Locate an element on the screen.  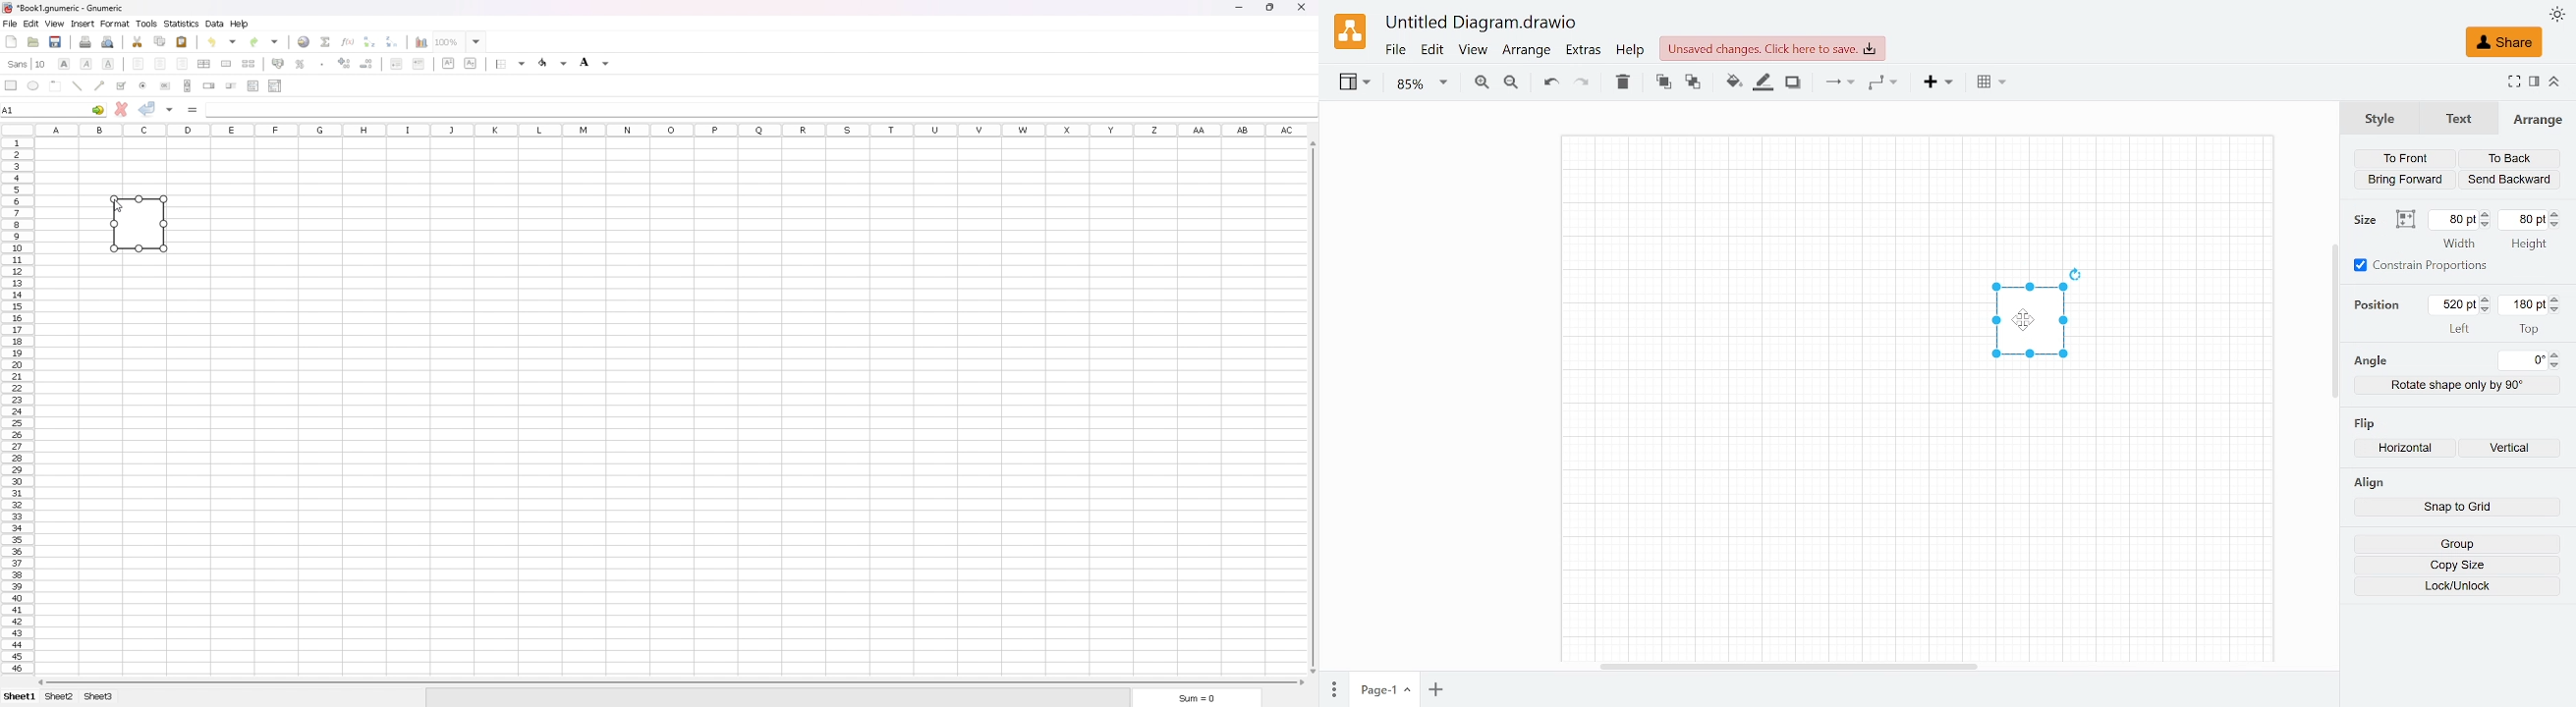
minimize is located at coordinates (1239, 8).